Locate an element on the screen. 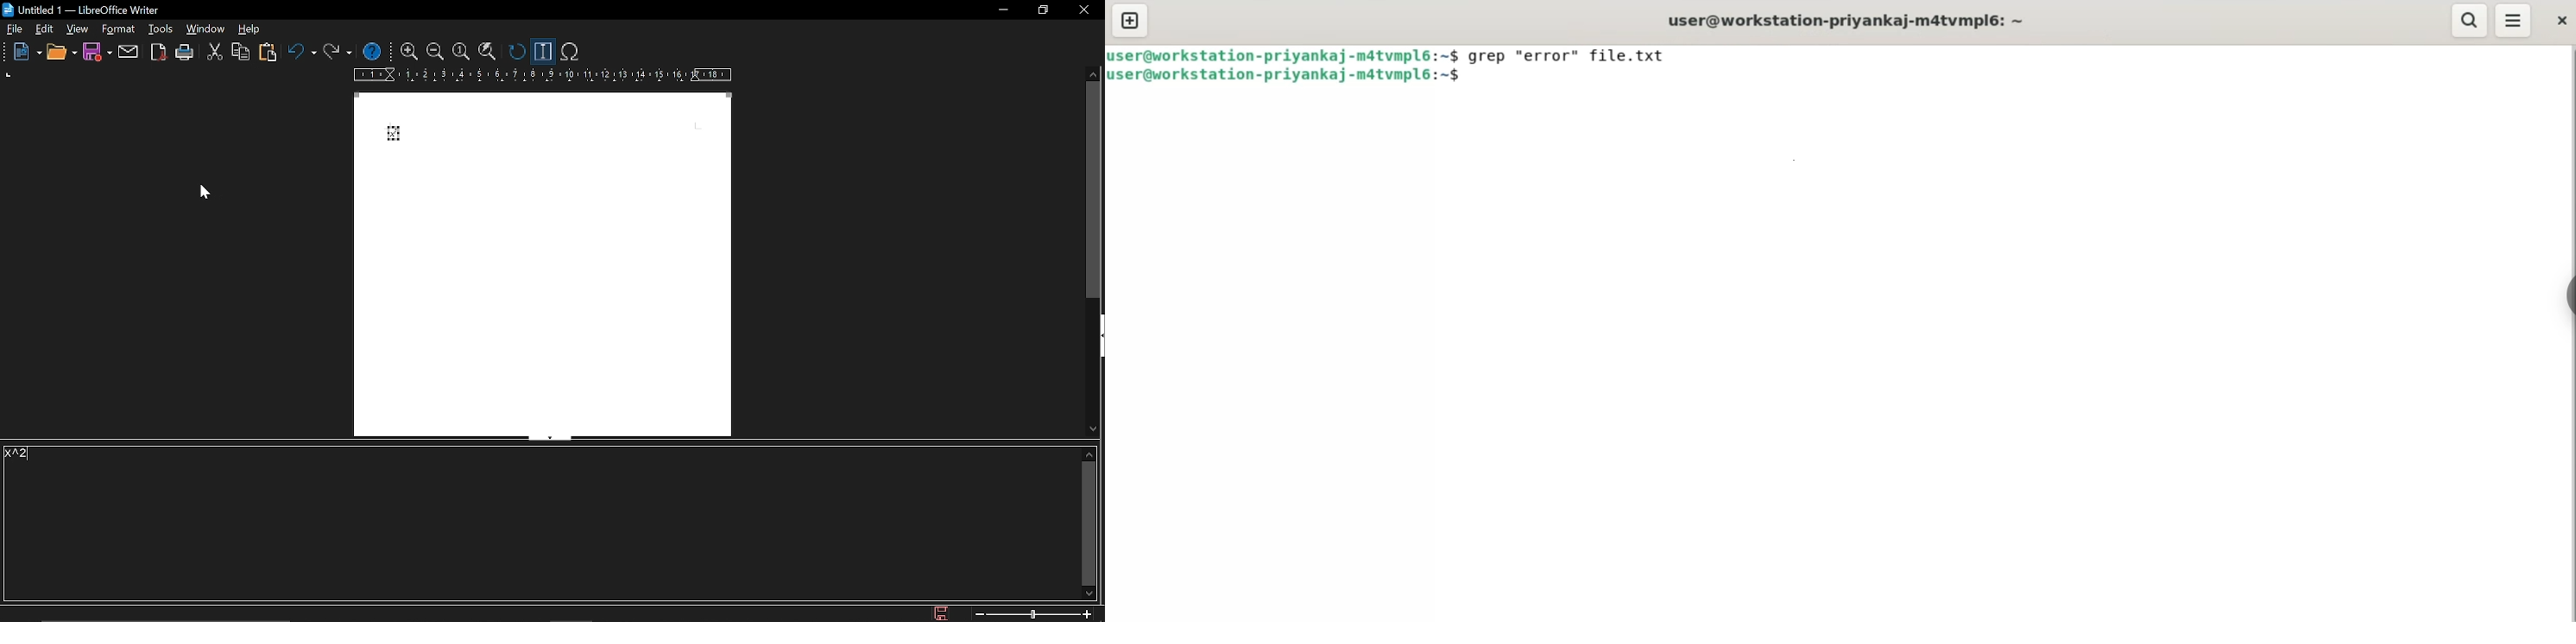 This screenshot has width=2576, height=644. cursor is located at coordinates (208, 195).